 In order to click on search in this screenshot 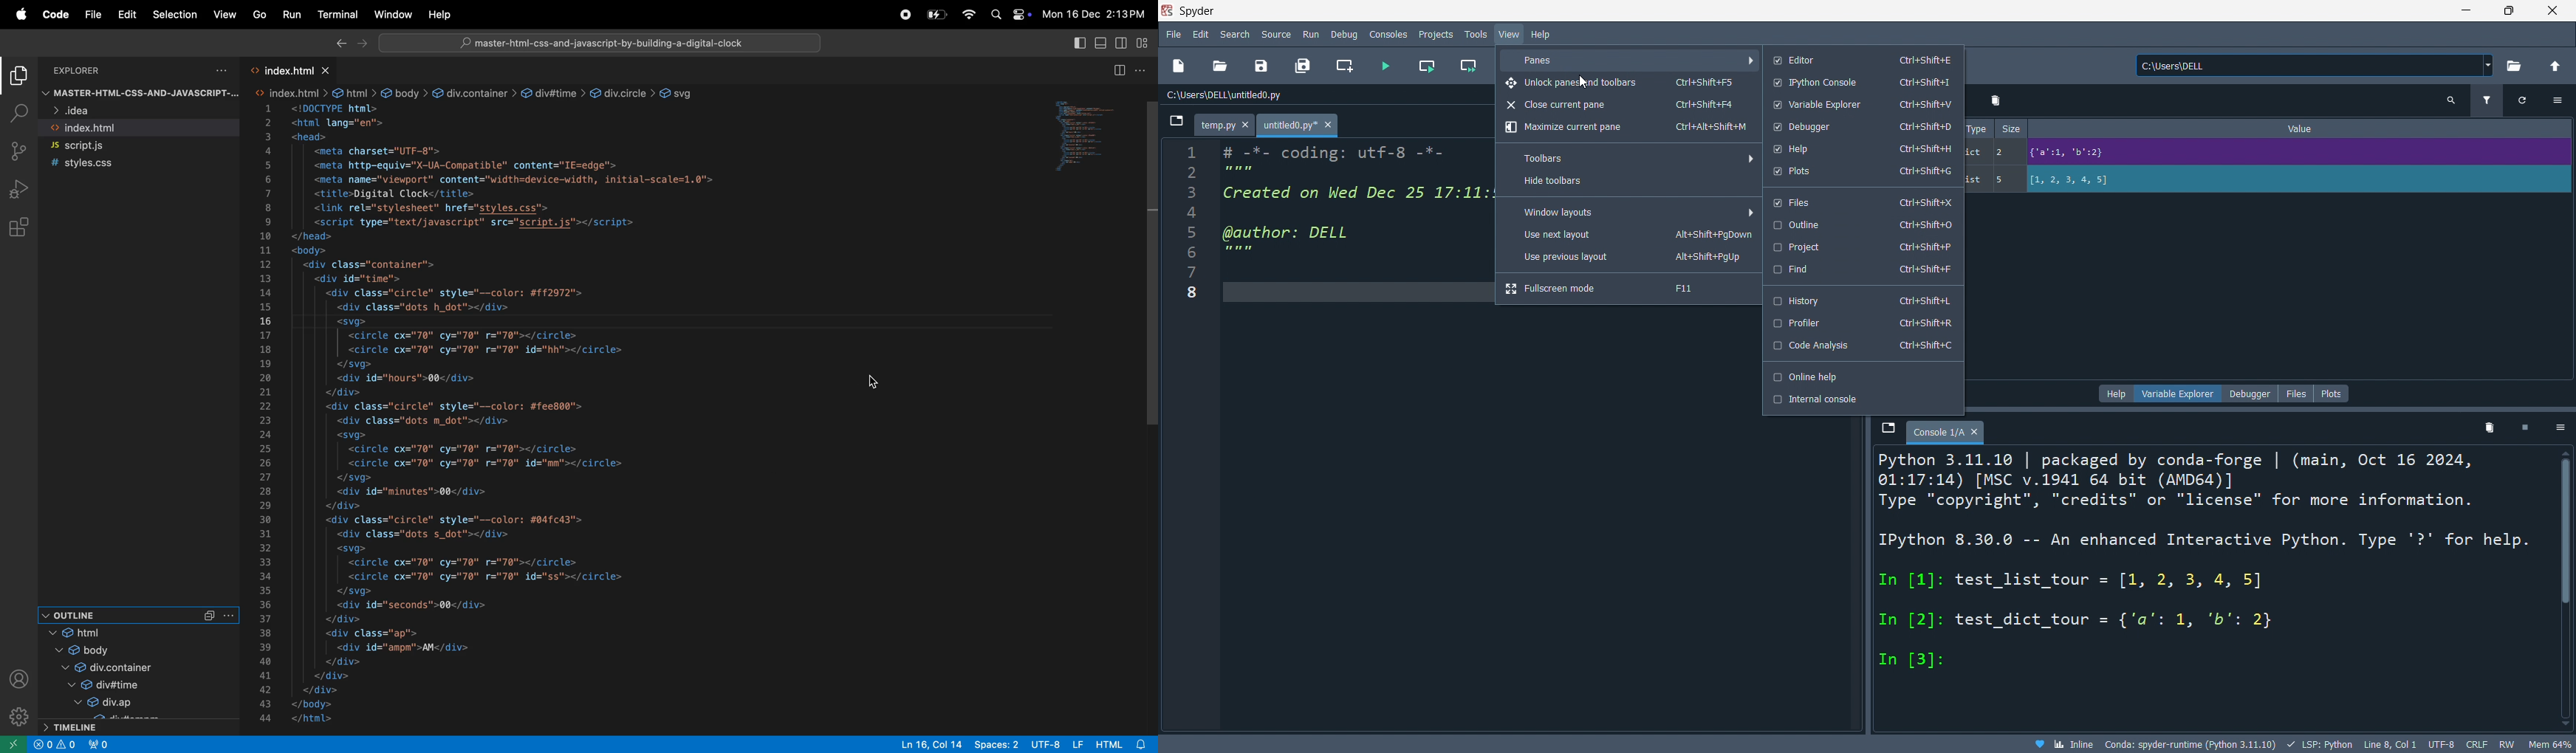, I will do `click(1236, 34)`.